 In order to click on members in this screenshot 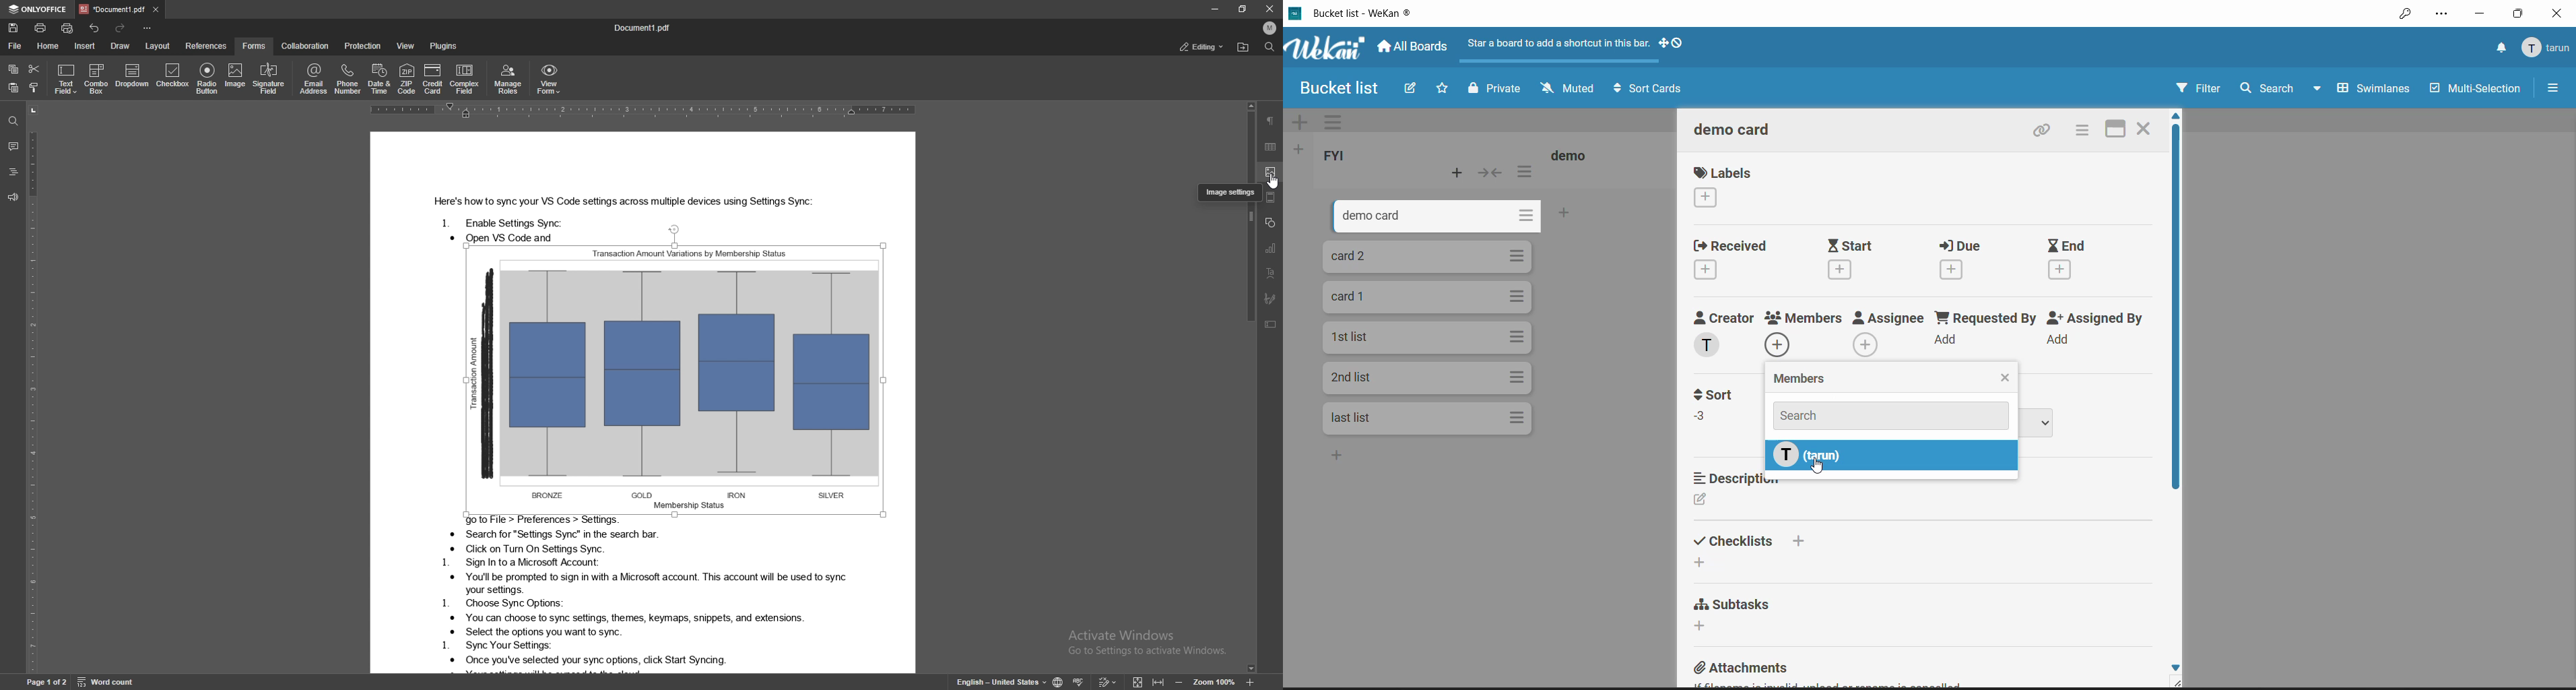, I will do `click(1801, 377)`.